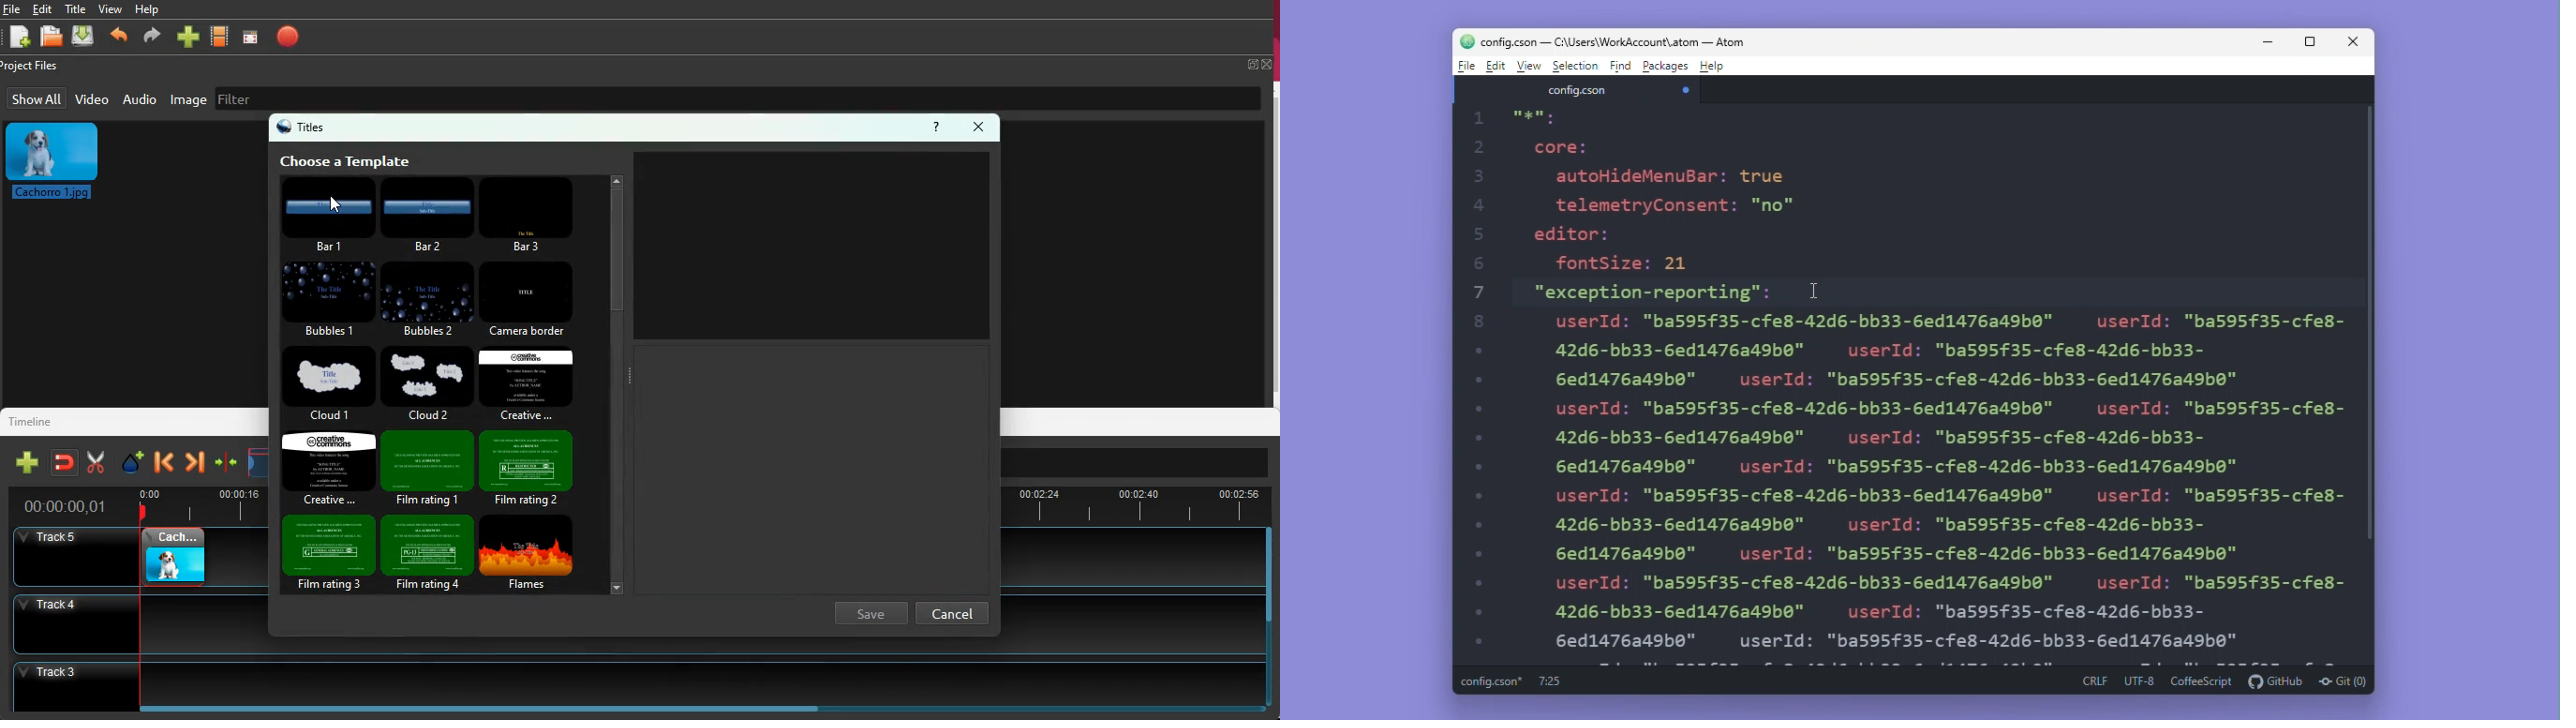  I want to click on File name, so click(1578, 91).